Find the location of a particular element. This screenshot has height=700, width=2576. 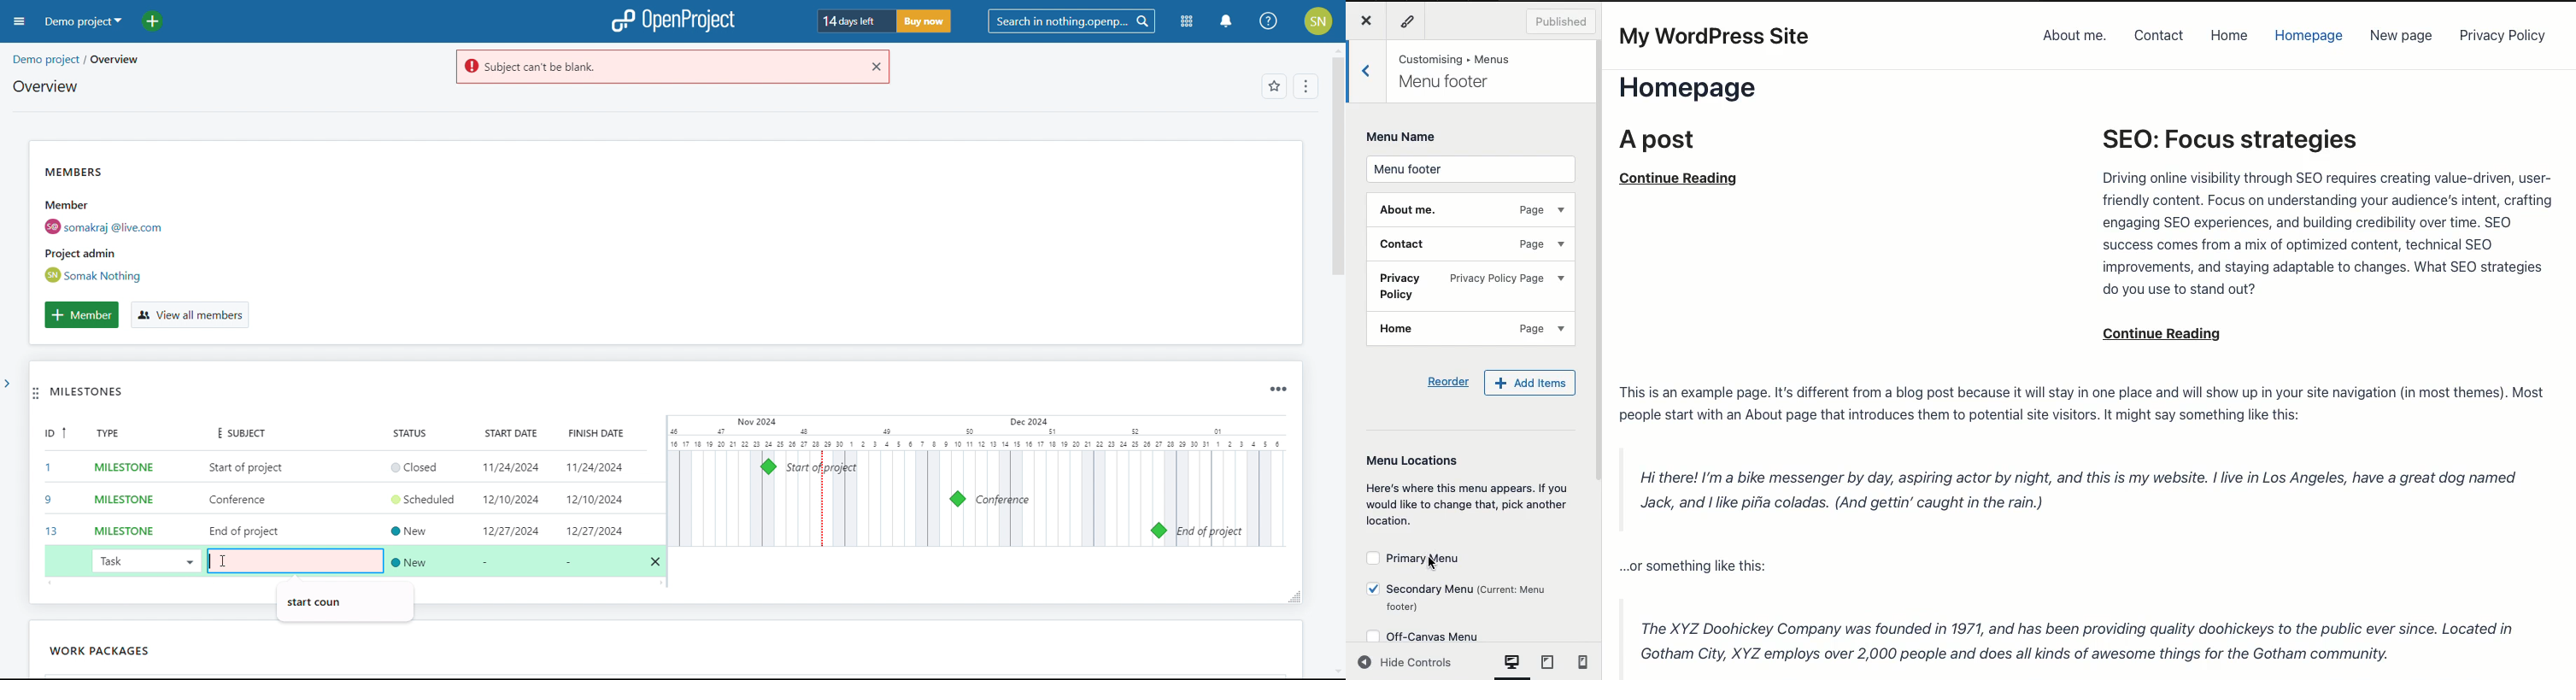

cursor is located at coordinates (225, 559).